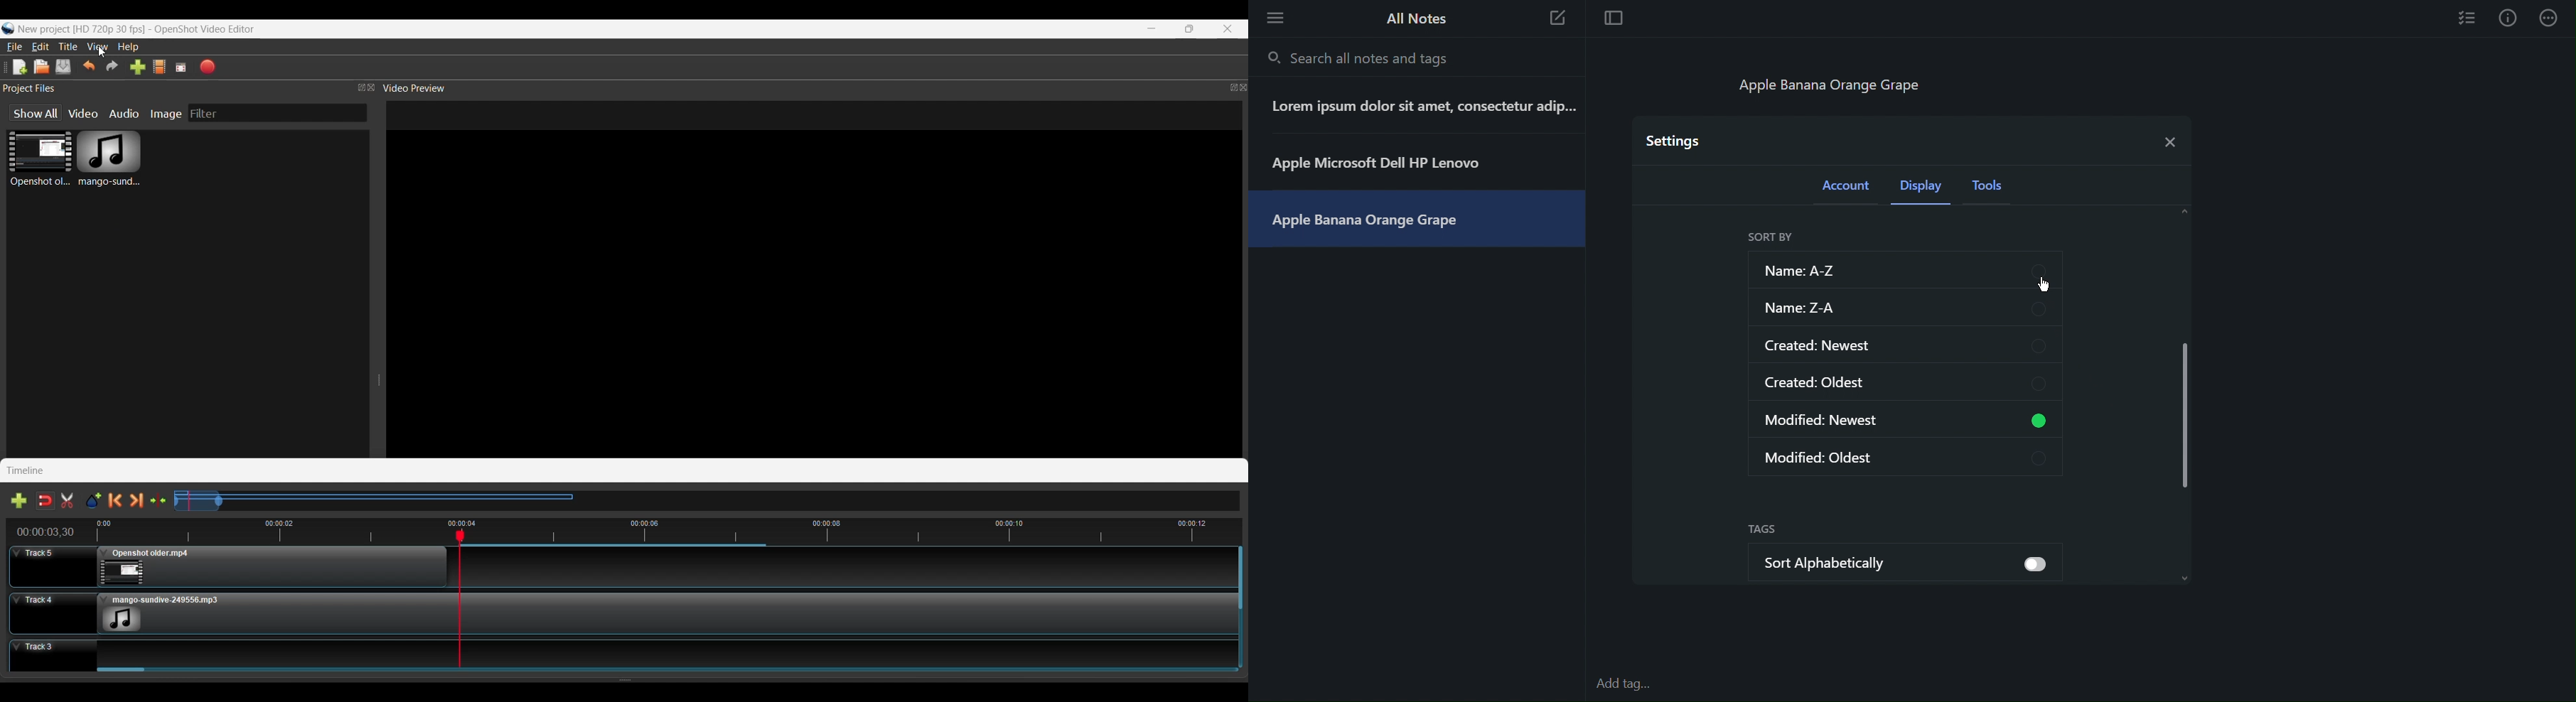  I want to click on Timeline Preview, so click(627, 531).